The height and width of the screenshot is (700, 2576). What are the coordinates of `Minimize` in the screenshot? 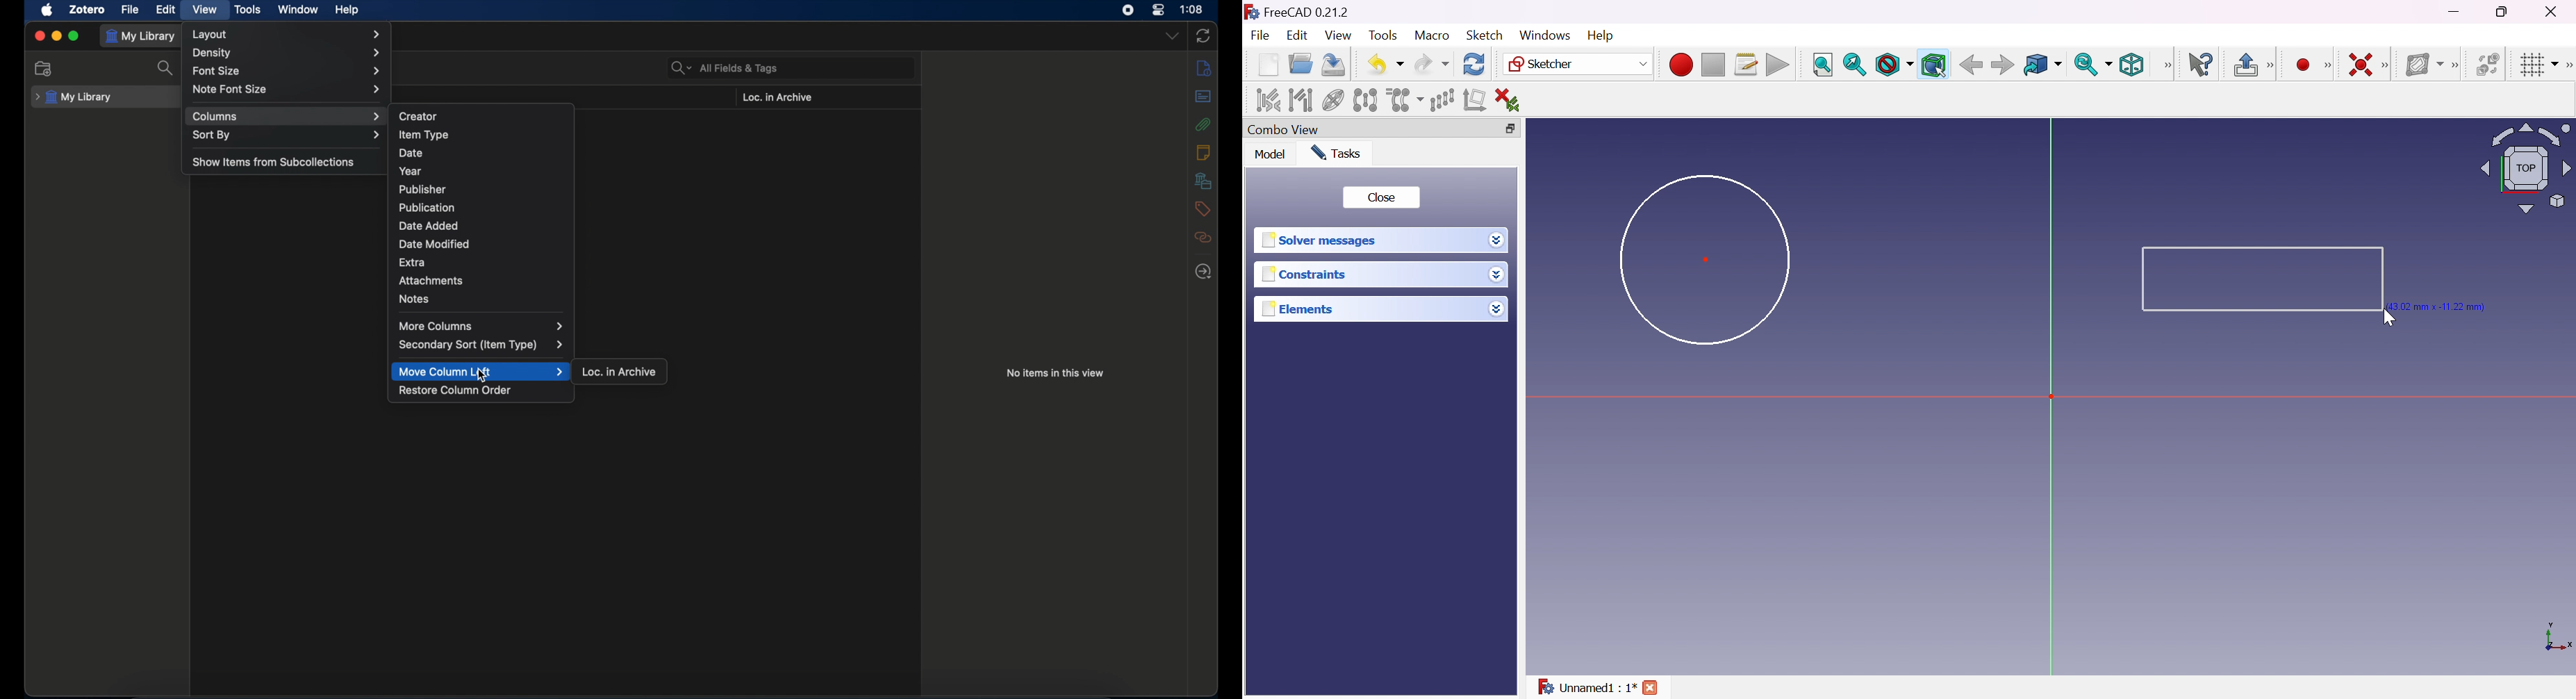 It's located at (2457, 12).